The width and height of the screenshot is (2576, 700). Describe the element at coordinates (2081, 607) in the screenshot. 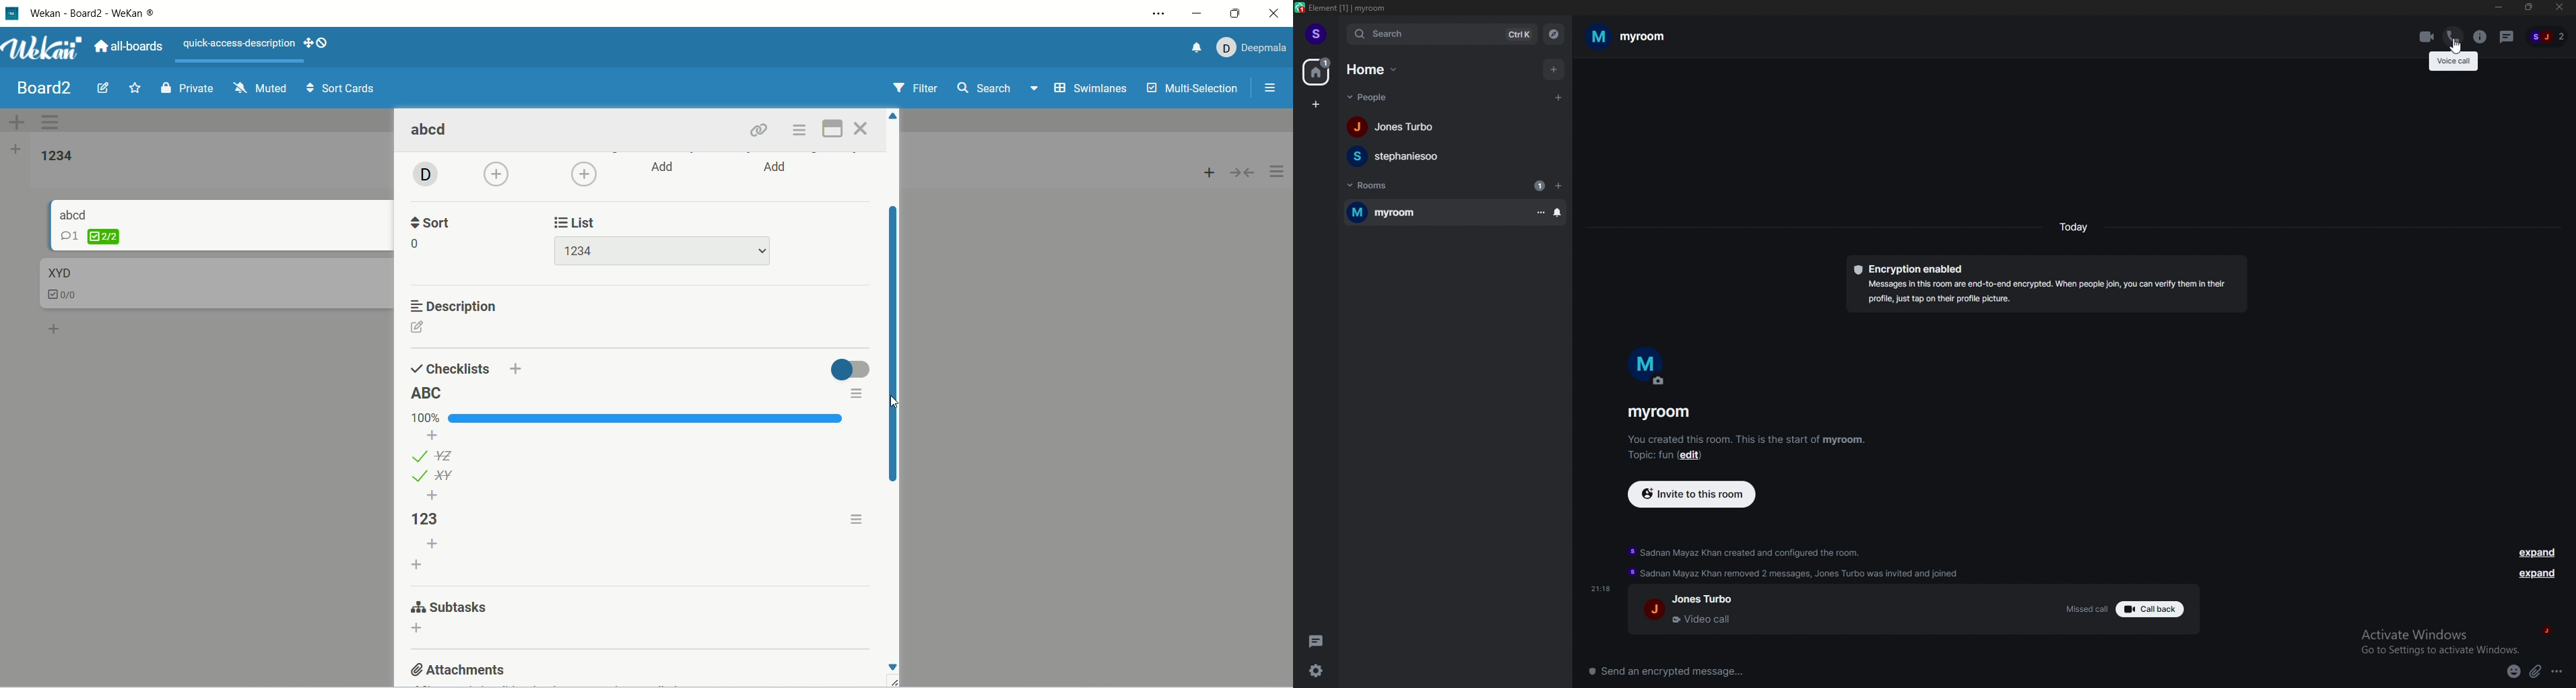

I see `missed call` at that location.